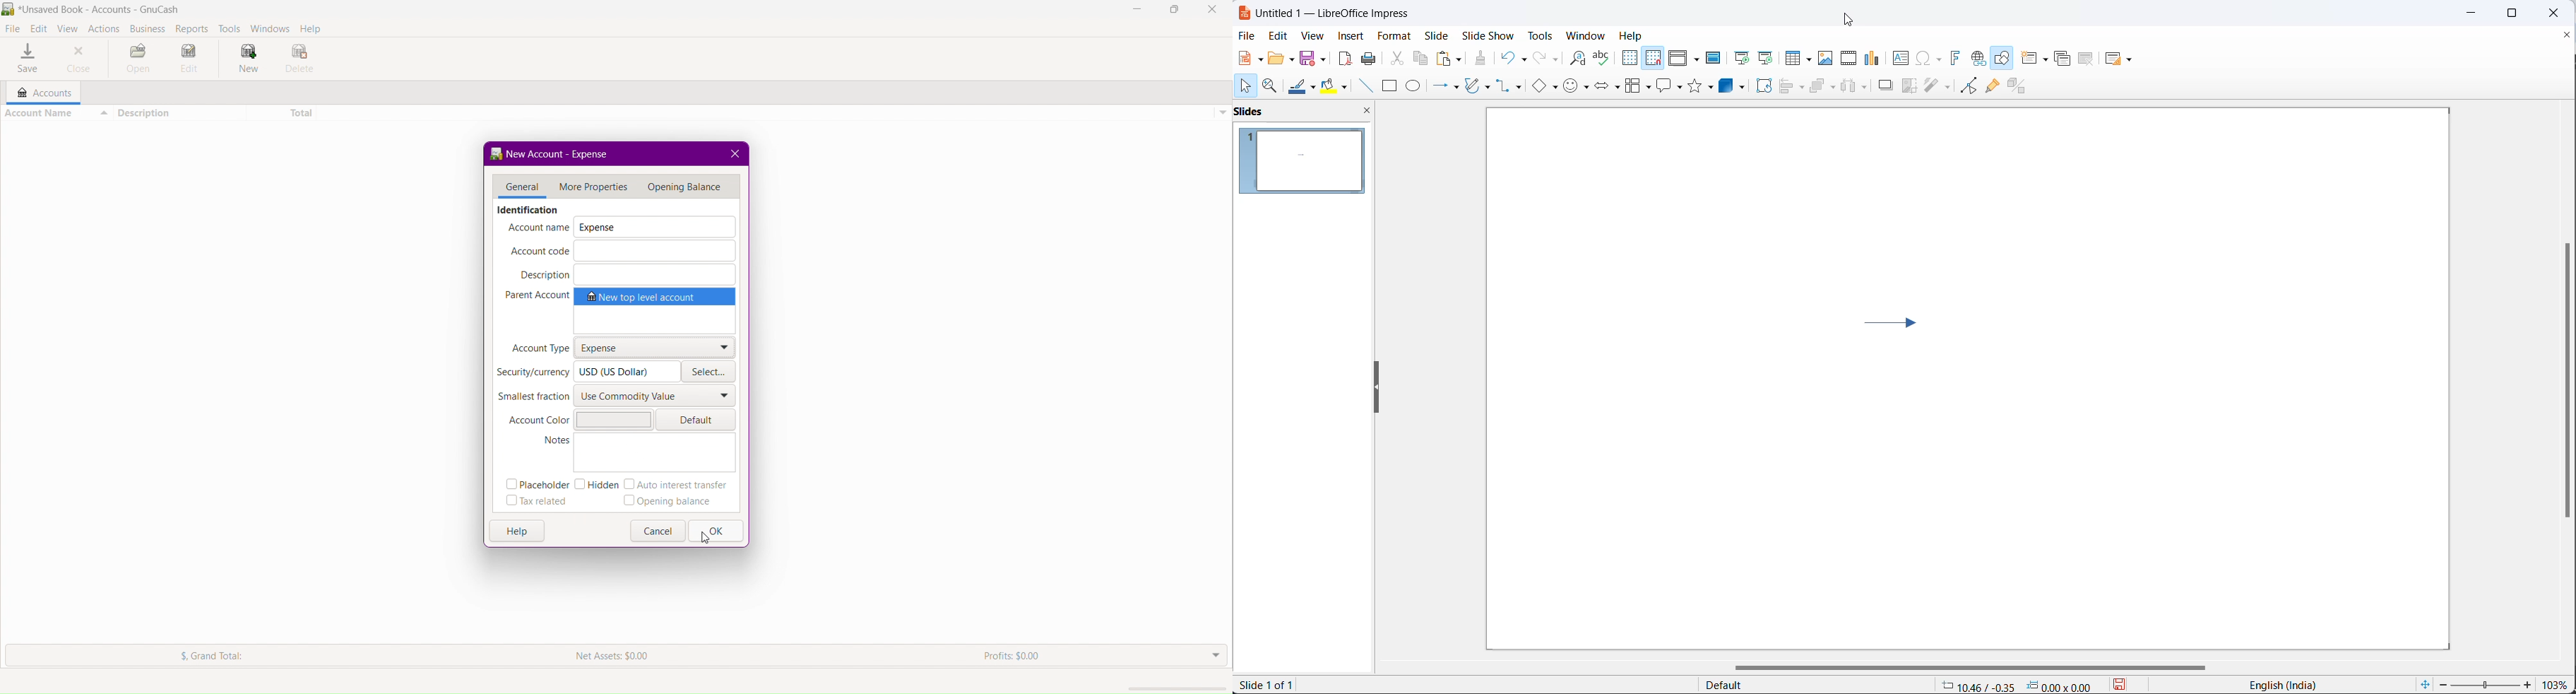 The width and height of the screenshot is (2576, 700). Describe the element at coordinates (2558, 683) in the screenshot. I see `zoom percentage` at that location.